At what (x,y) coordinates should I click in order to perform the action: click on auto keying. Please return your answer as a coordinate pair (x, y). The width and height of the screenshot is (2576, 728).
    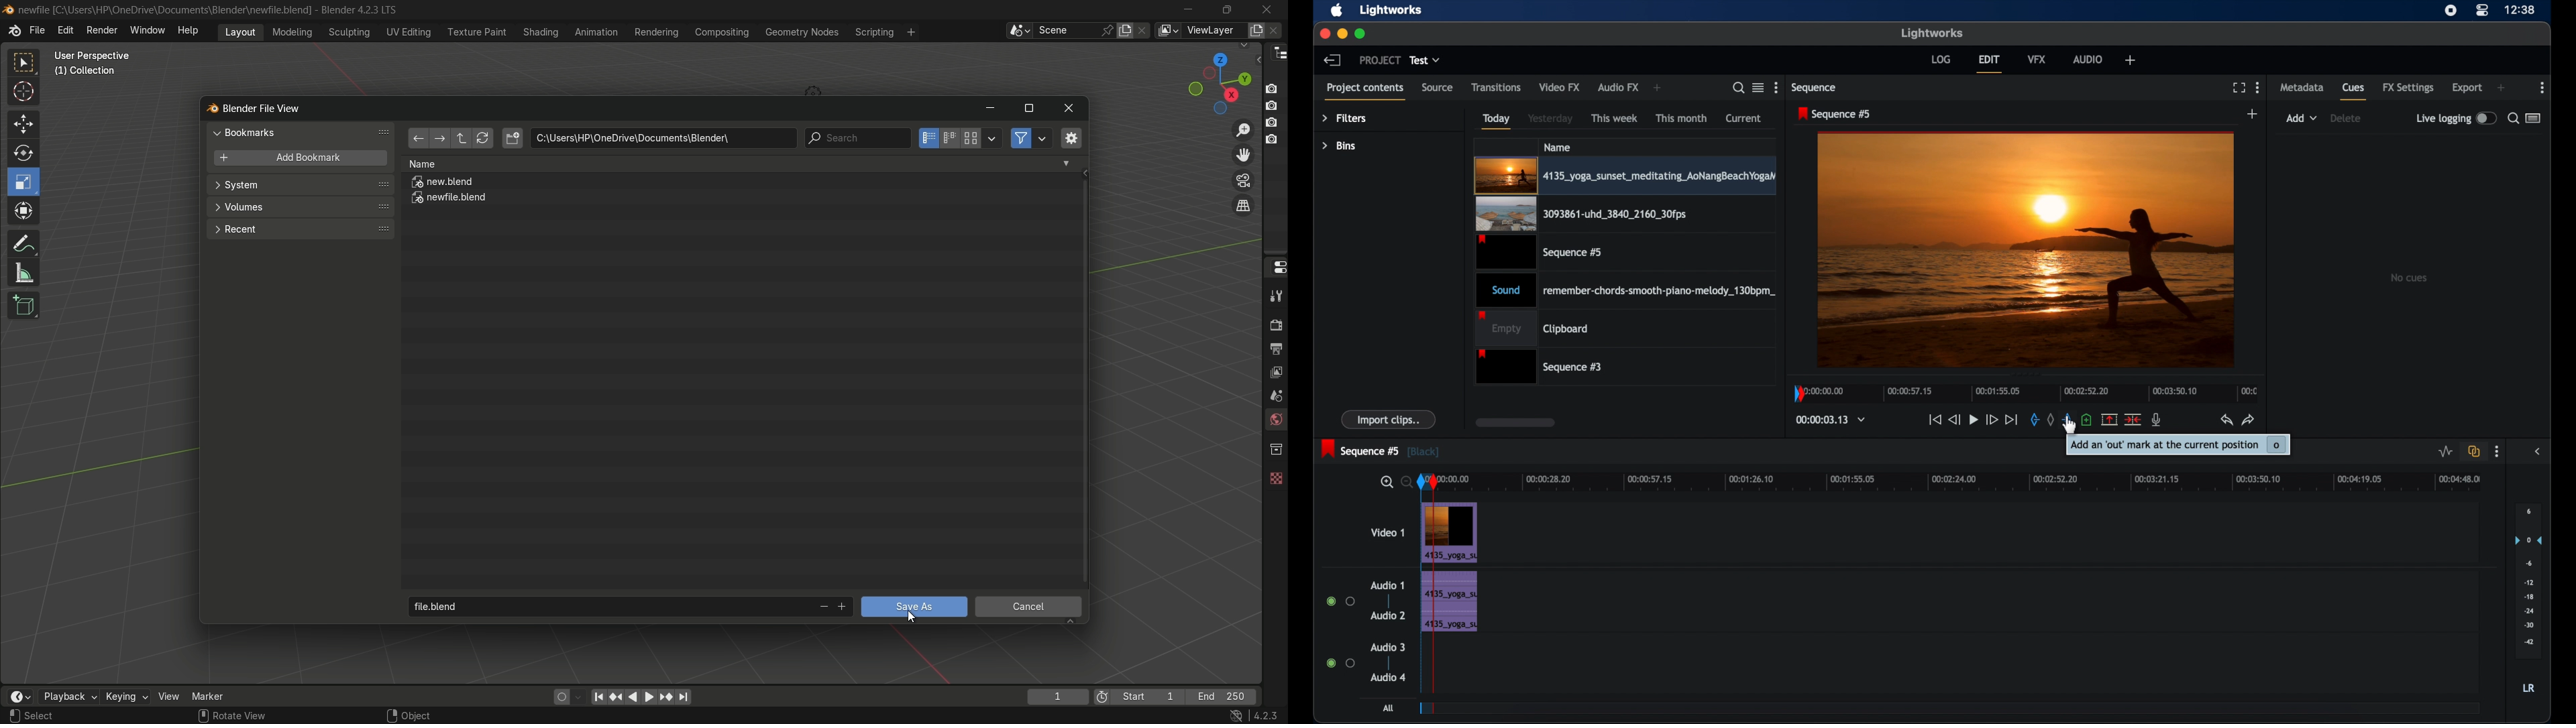
    Looking at the image, I should click on (558, 696).